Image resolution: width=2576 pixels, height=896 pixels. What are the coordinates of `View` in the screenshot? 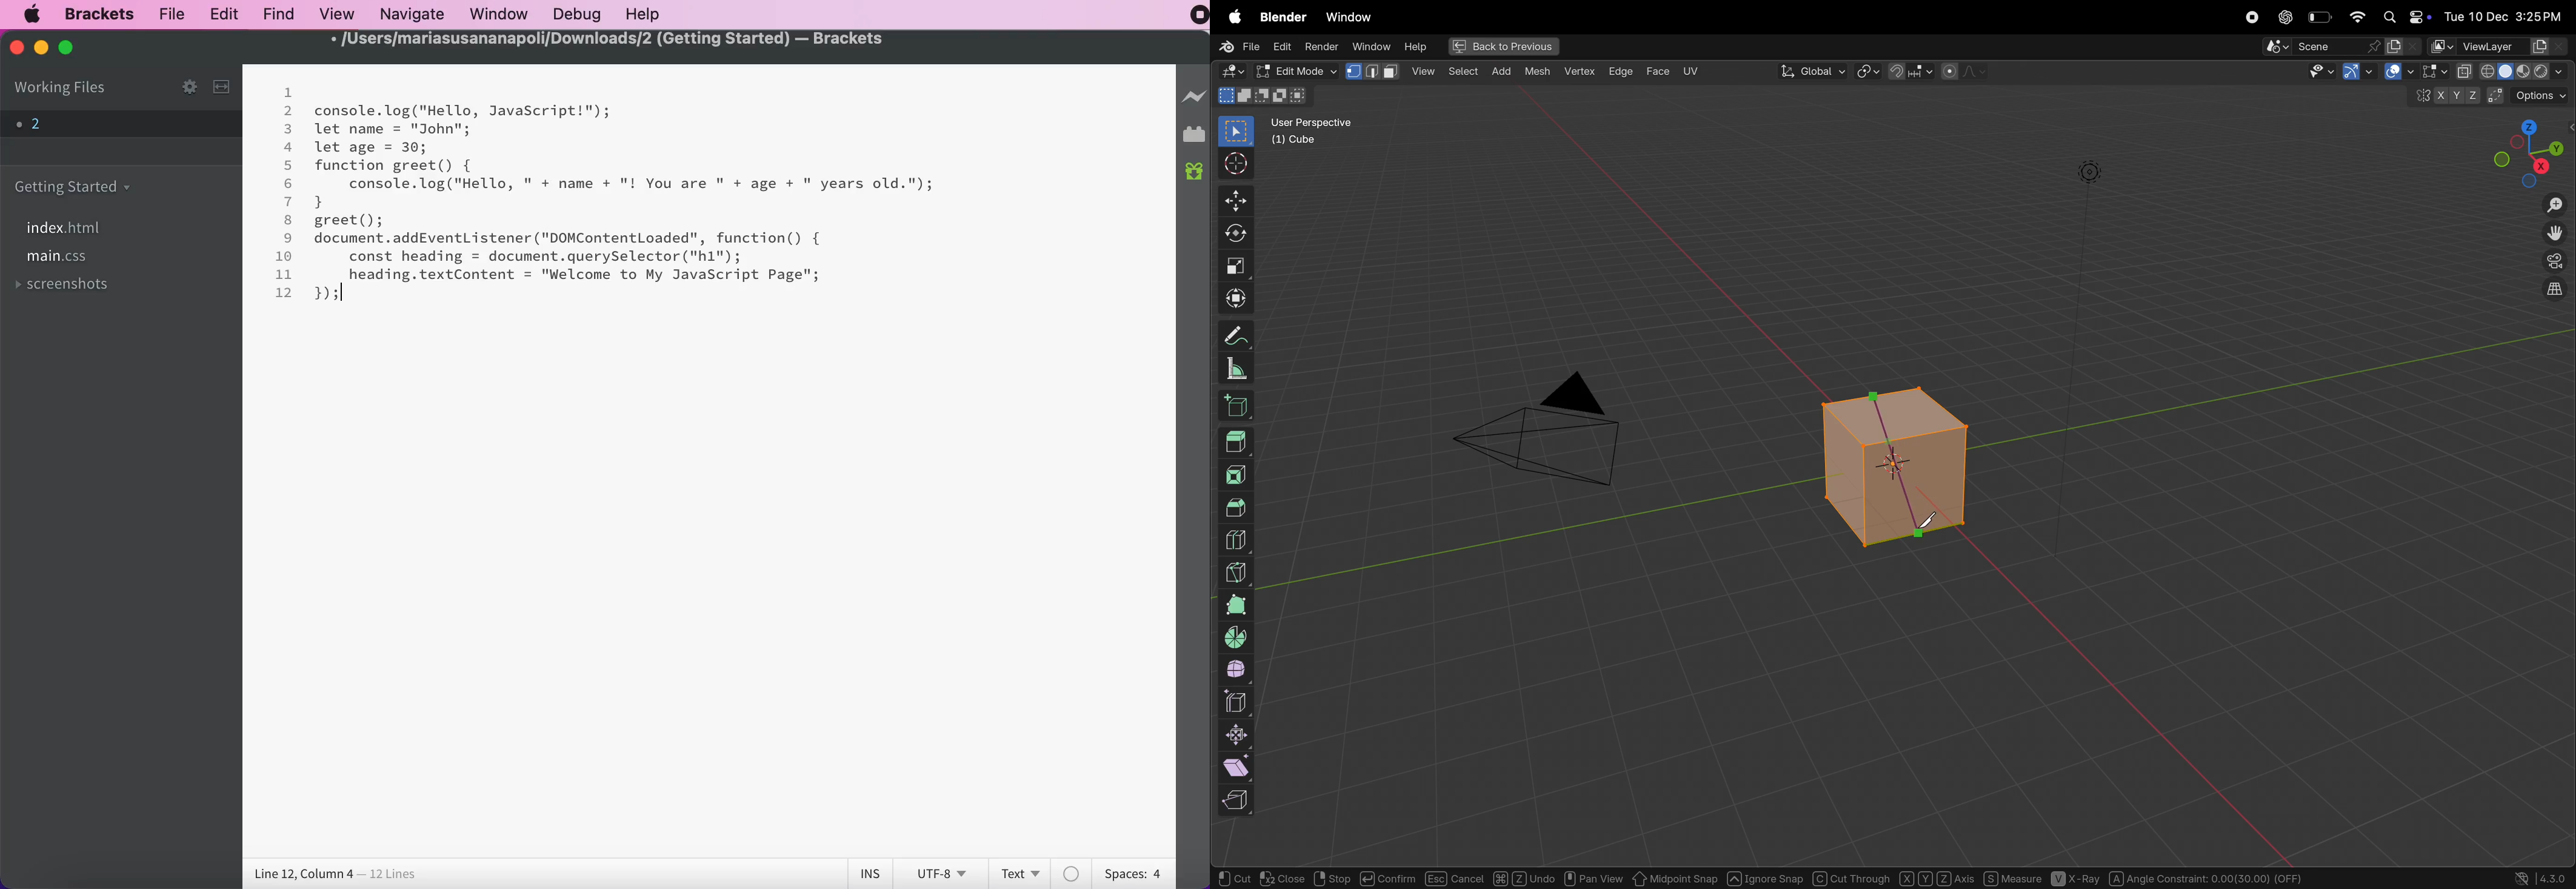 It's located at (1375, 71).